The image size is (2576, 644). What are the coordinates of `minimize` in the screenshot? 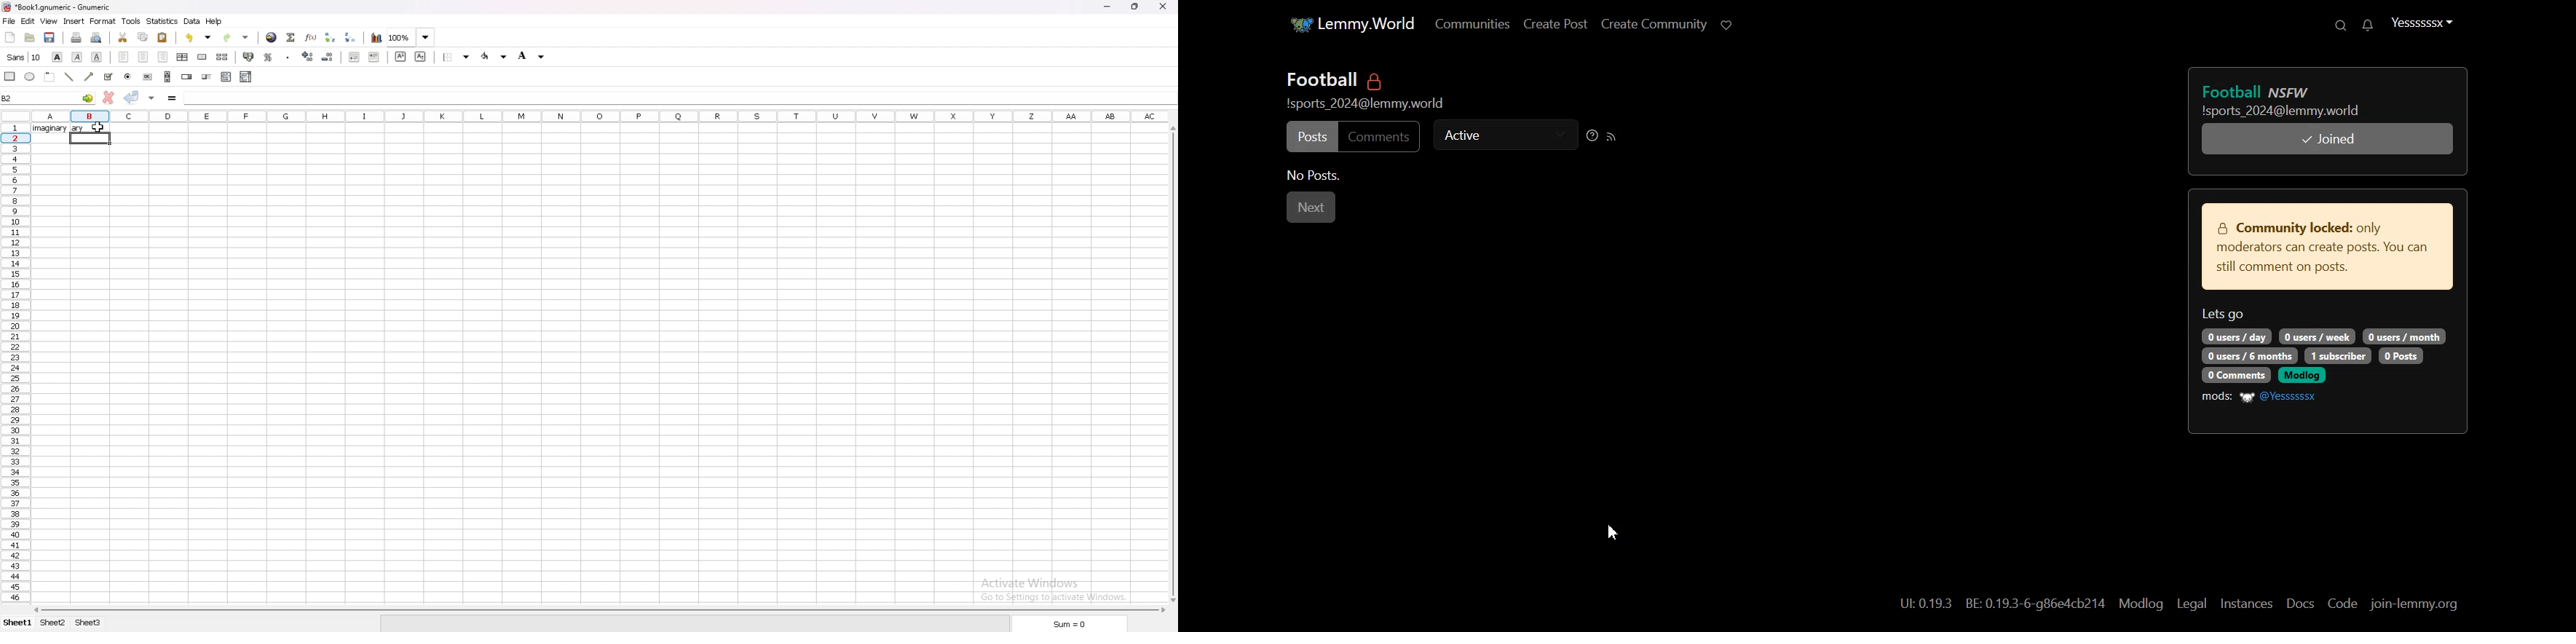 It's located at (1108, 6).